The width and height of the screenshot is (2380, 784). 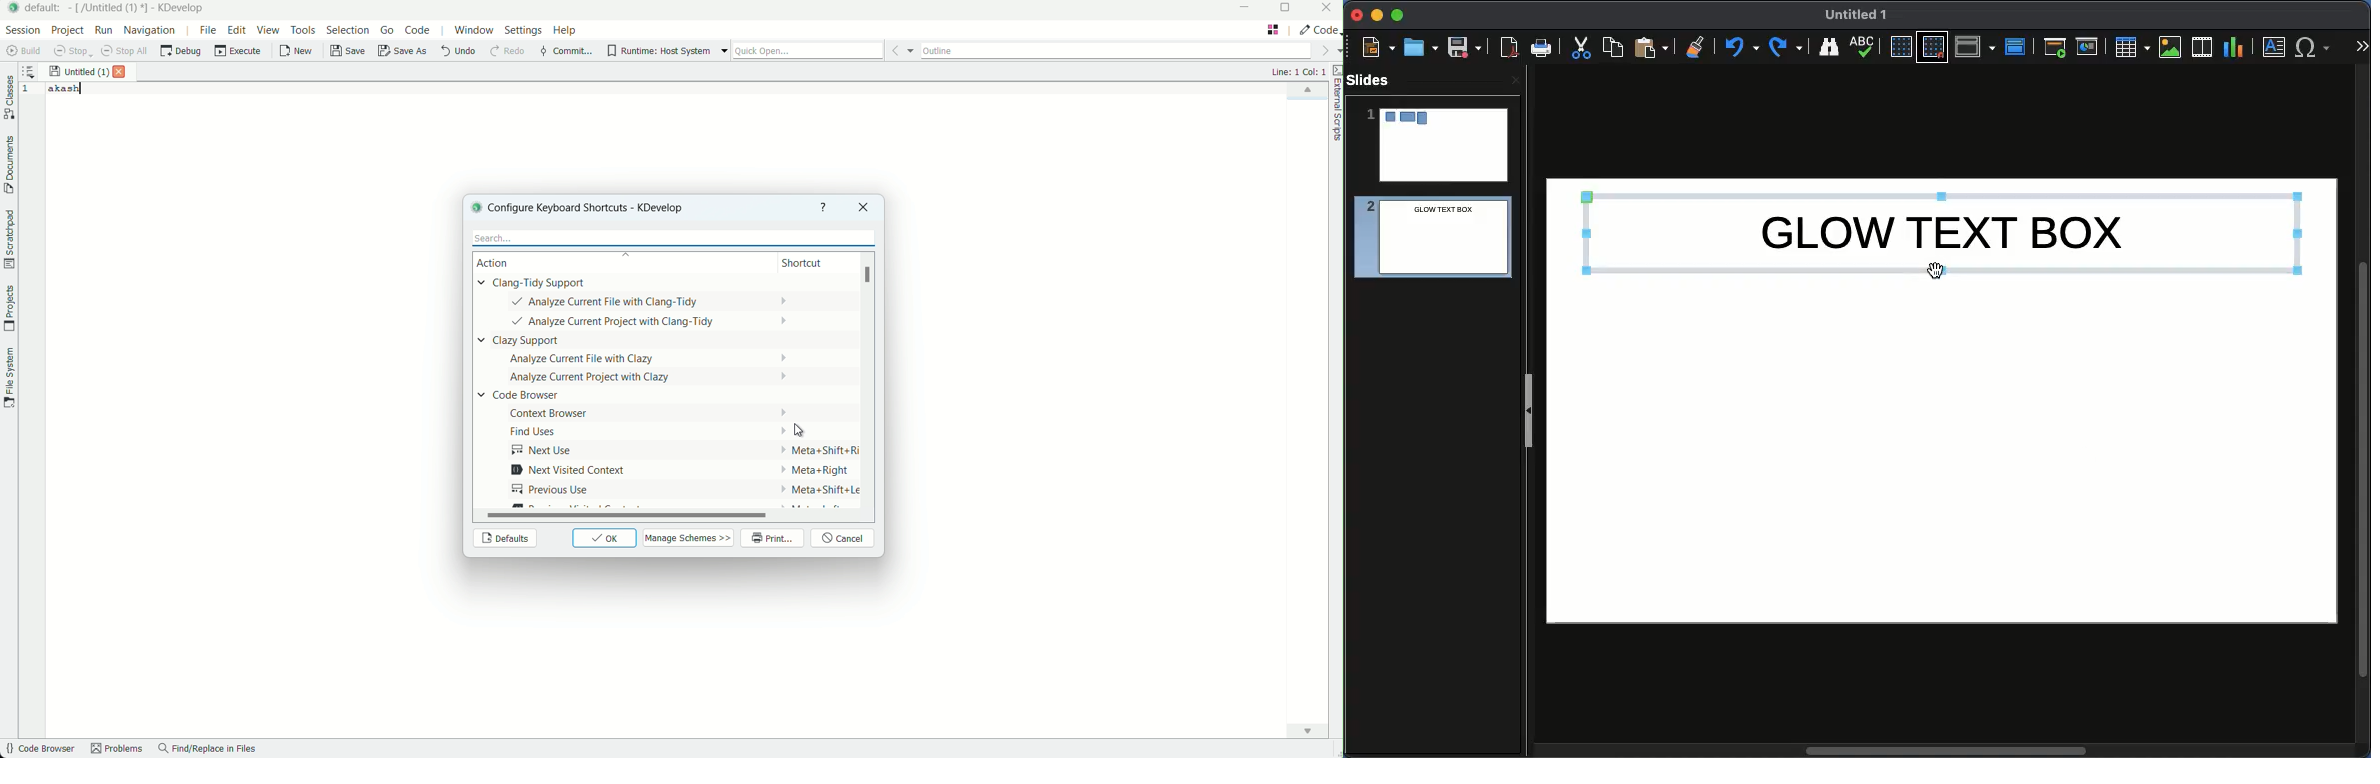 What do you see at coordinates (1613, 46) in the screenshot?
I see `Copy` at bounding box center [1613, 46].